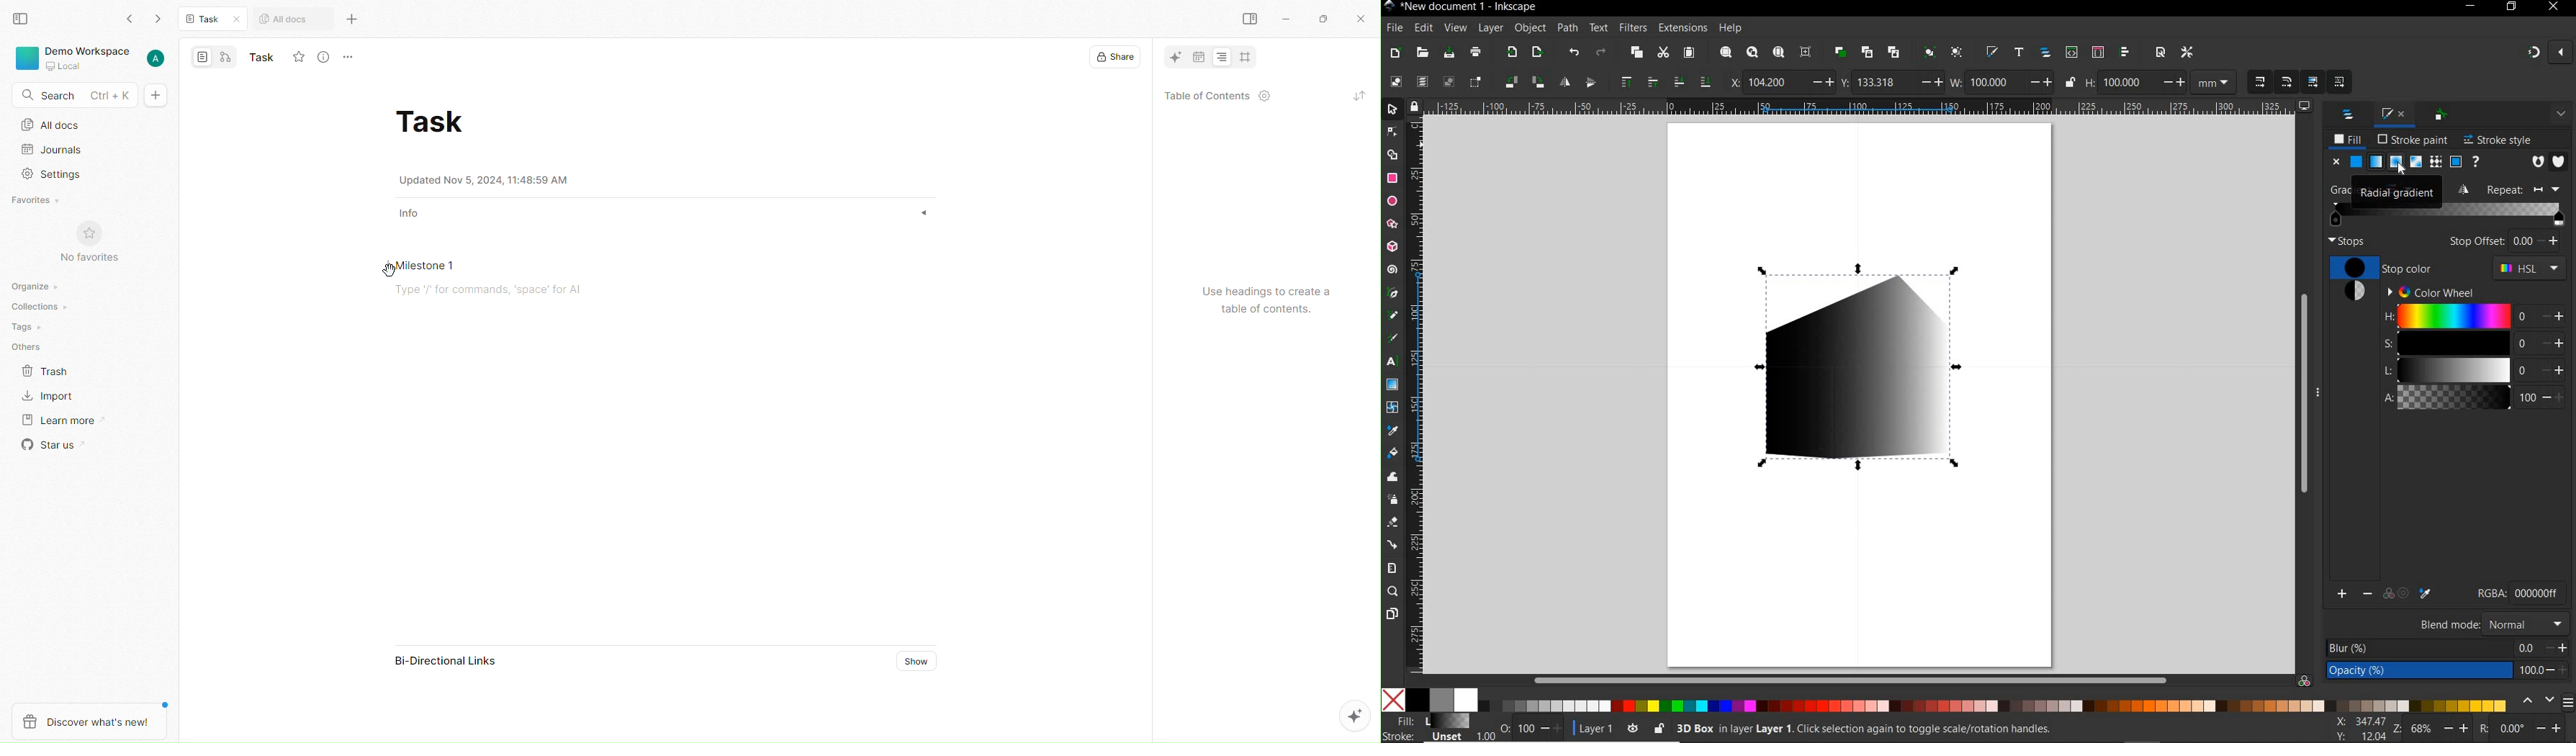 Image resolution: width=2576 pixels, height=756 pixels. Describe the element at coordinates (1392, 132) in the screenshot. I see `SNODE TOOL` at that location.